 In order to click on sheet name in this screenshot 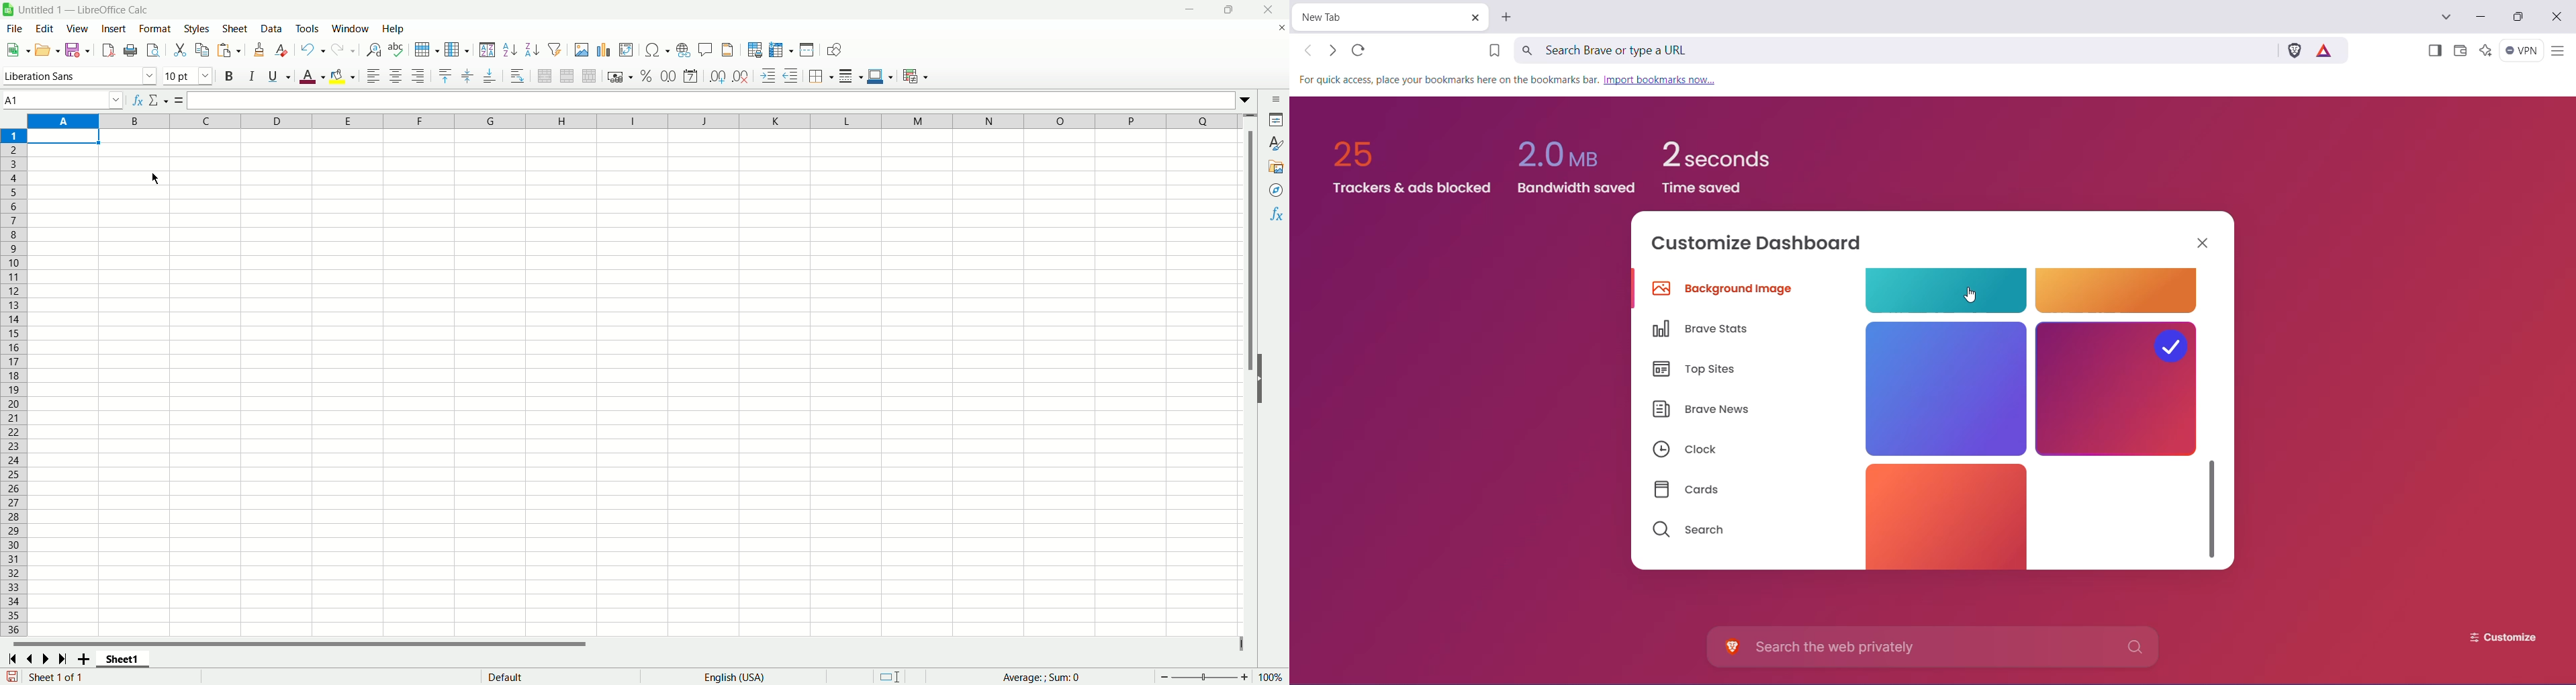, I will do `click(128, 659)`.